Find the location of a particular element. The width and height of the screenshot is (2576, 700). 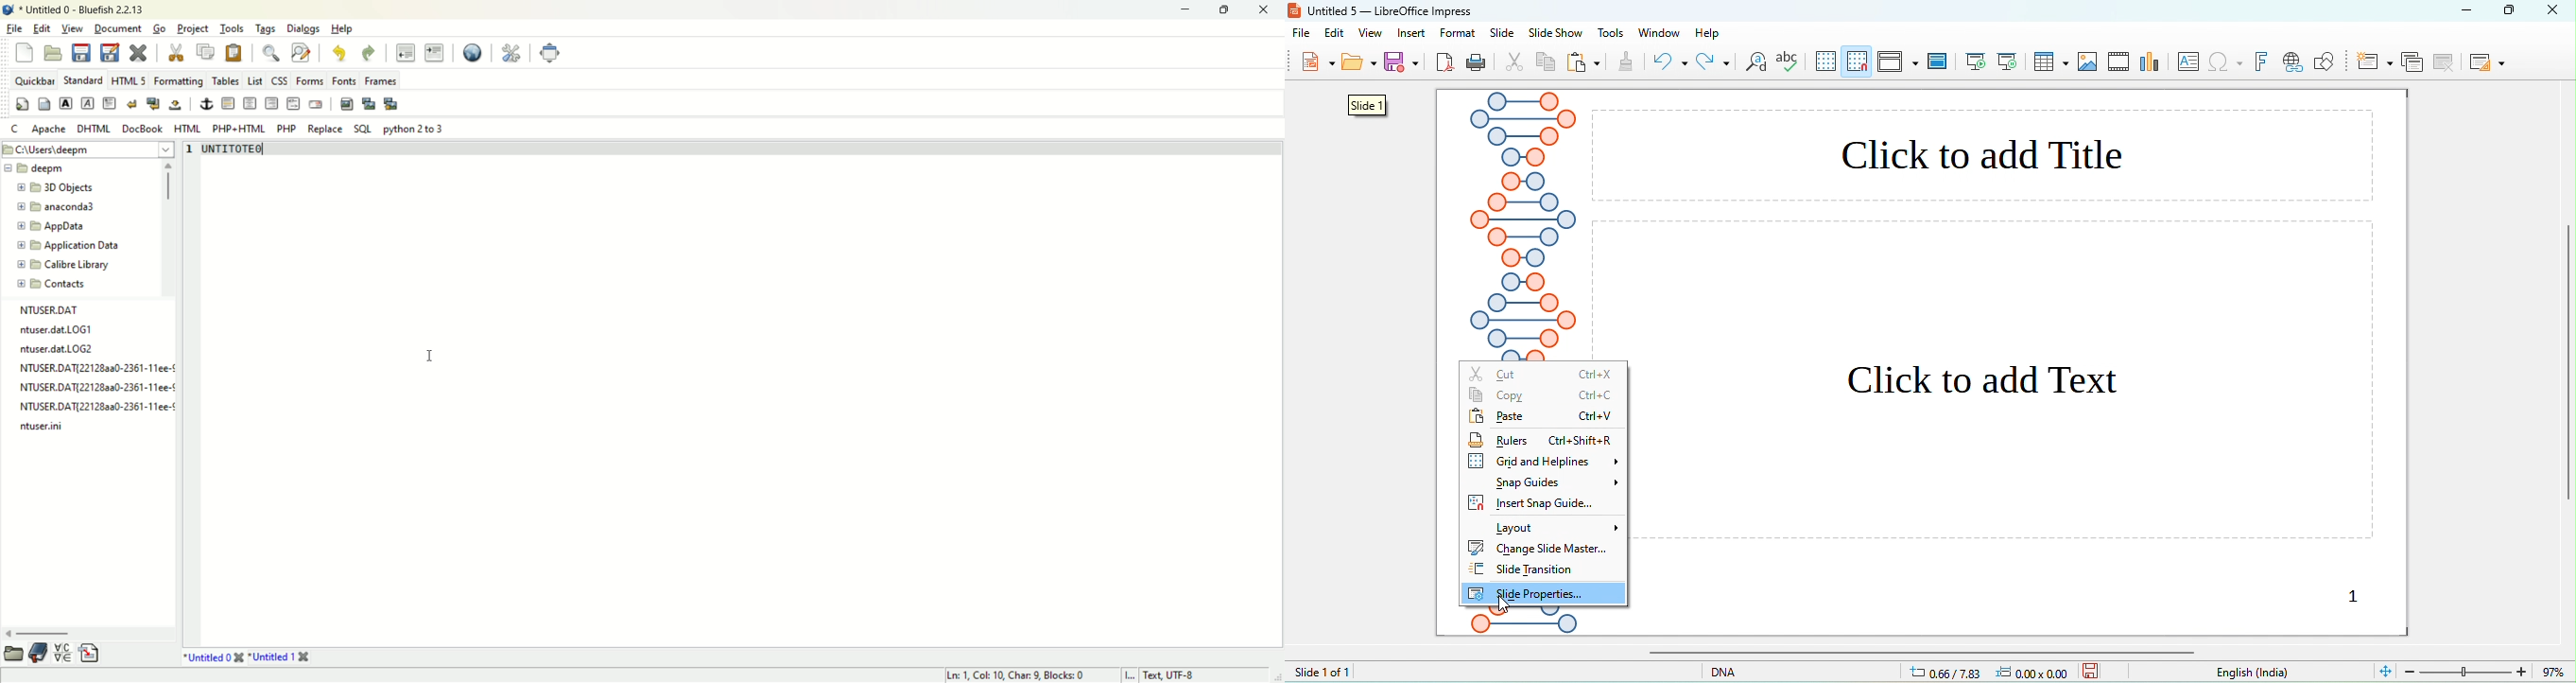

horizontal scroll bar is located at coordinates (1916, 652).